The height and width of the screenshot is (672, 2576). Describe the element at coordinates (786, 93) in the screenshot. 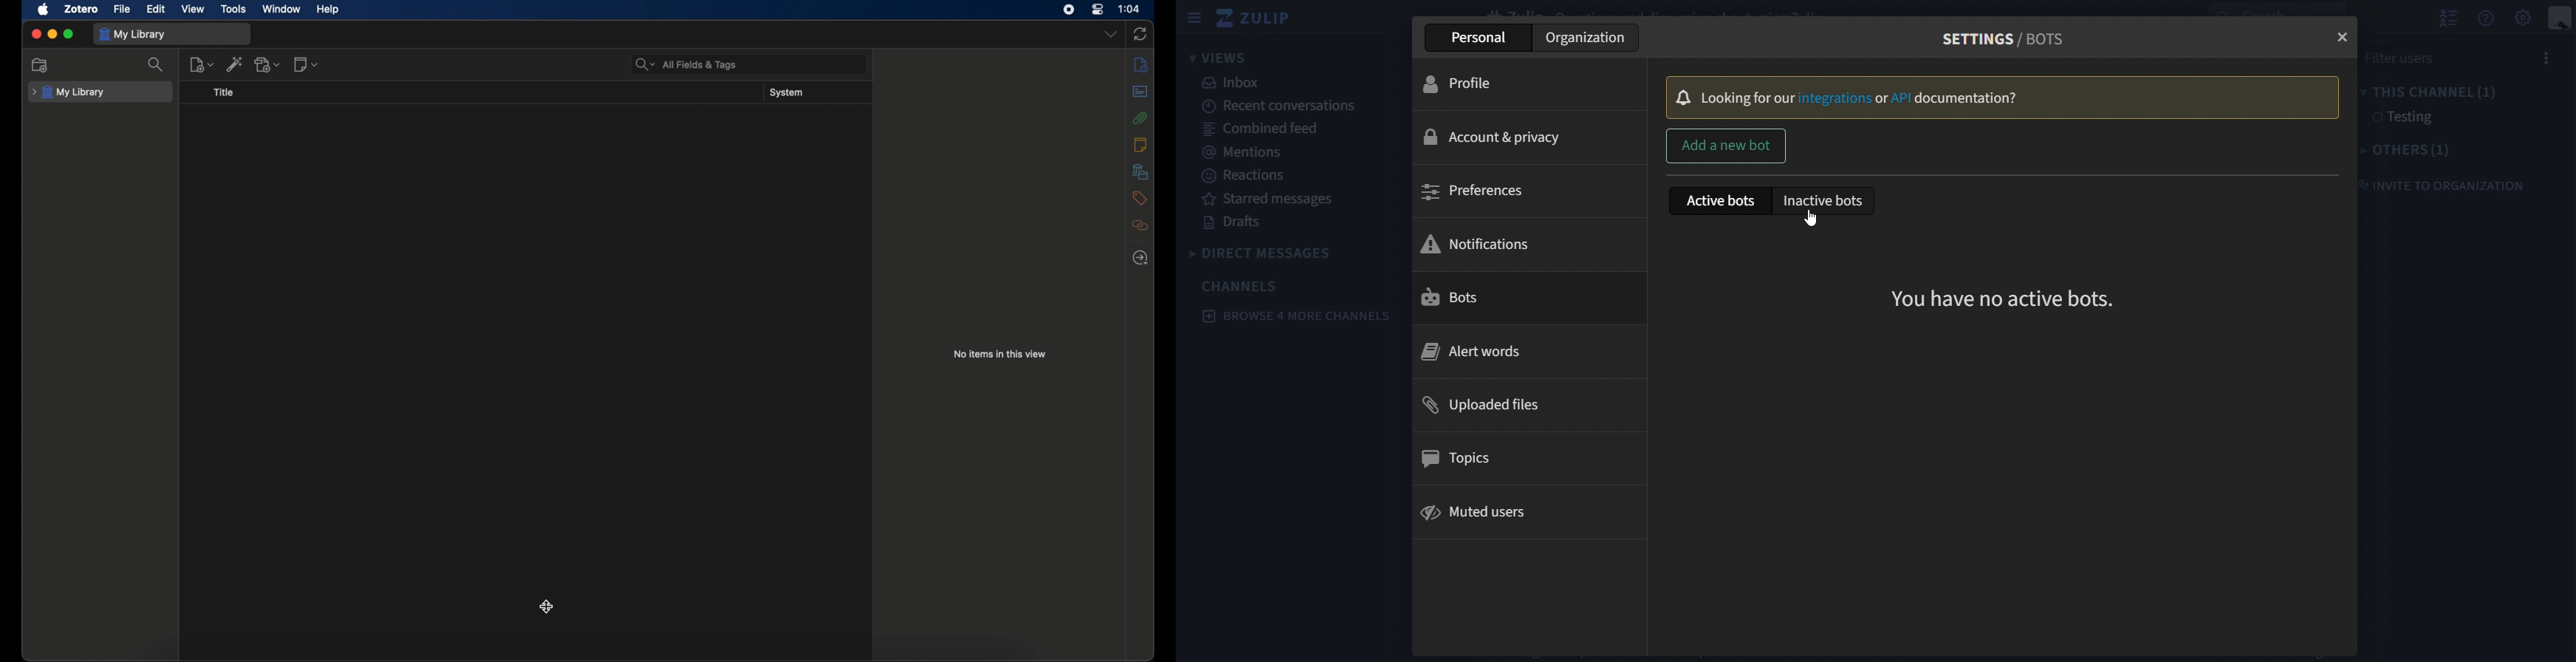

I see `system` at that location.